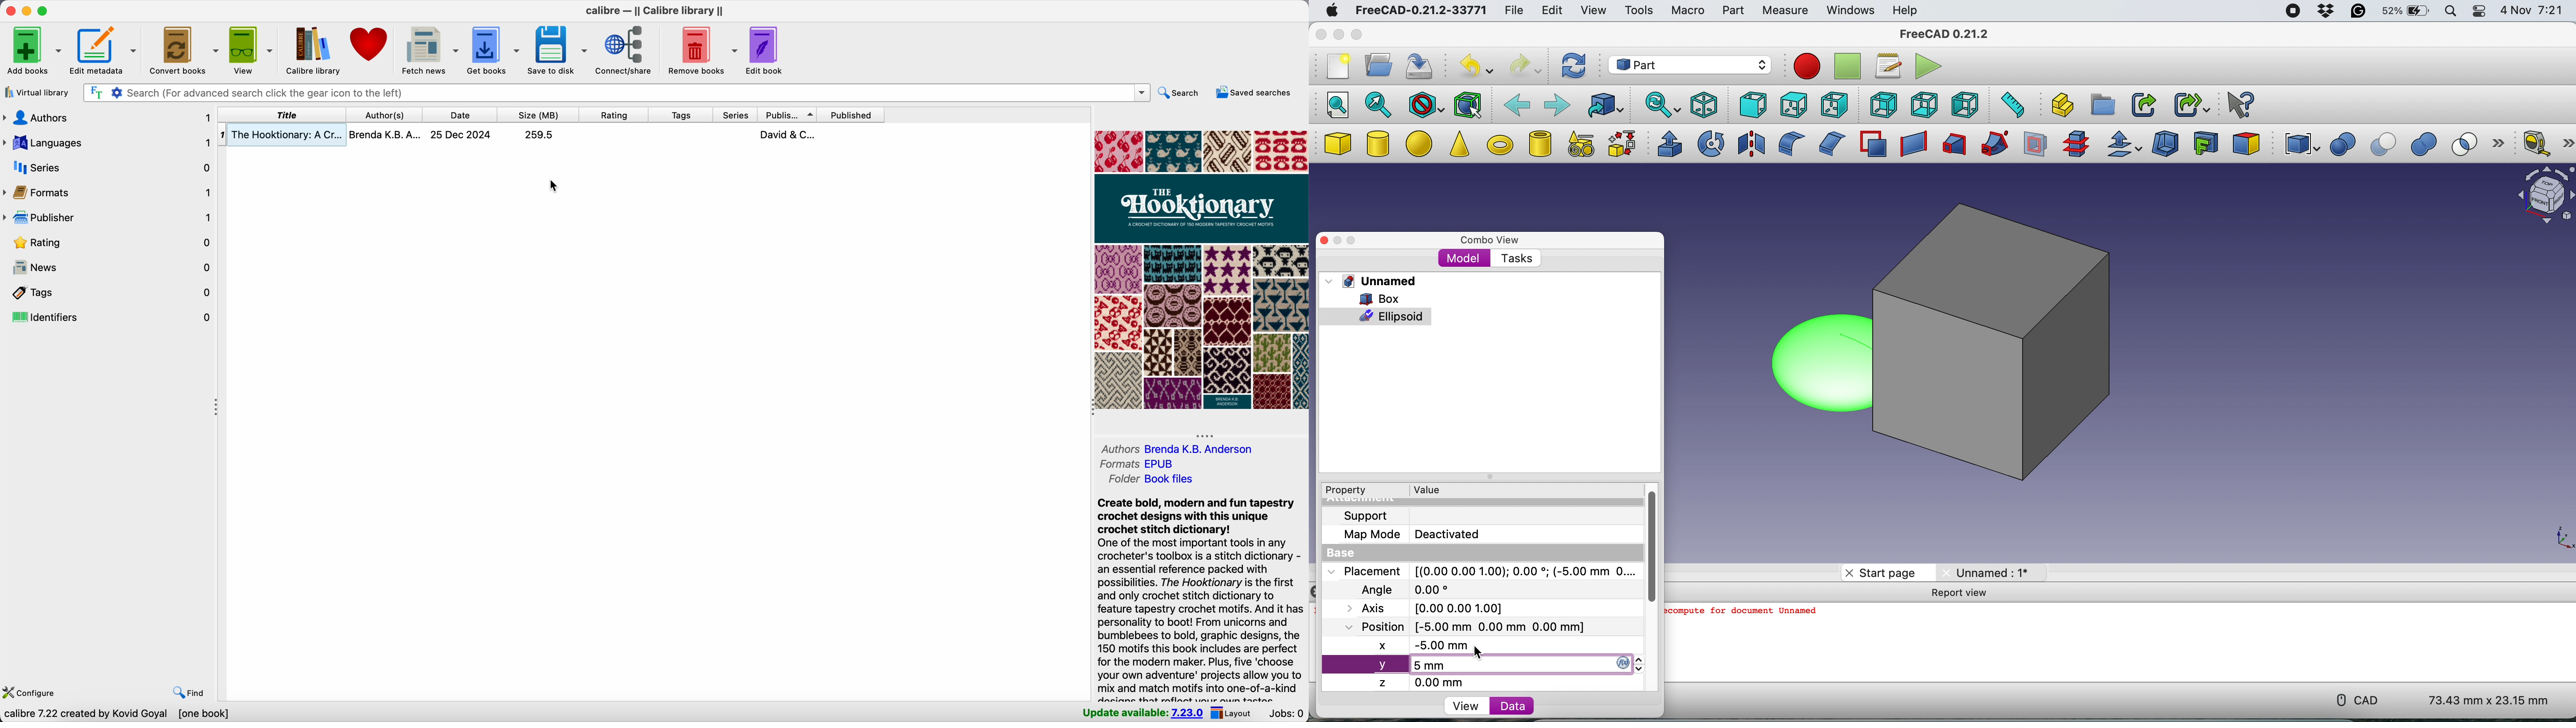 This screenshot has height=728, width=2576. Describe the element at coordinates (1337, 553) in the screenshot. I see `base` at that location.